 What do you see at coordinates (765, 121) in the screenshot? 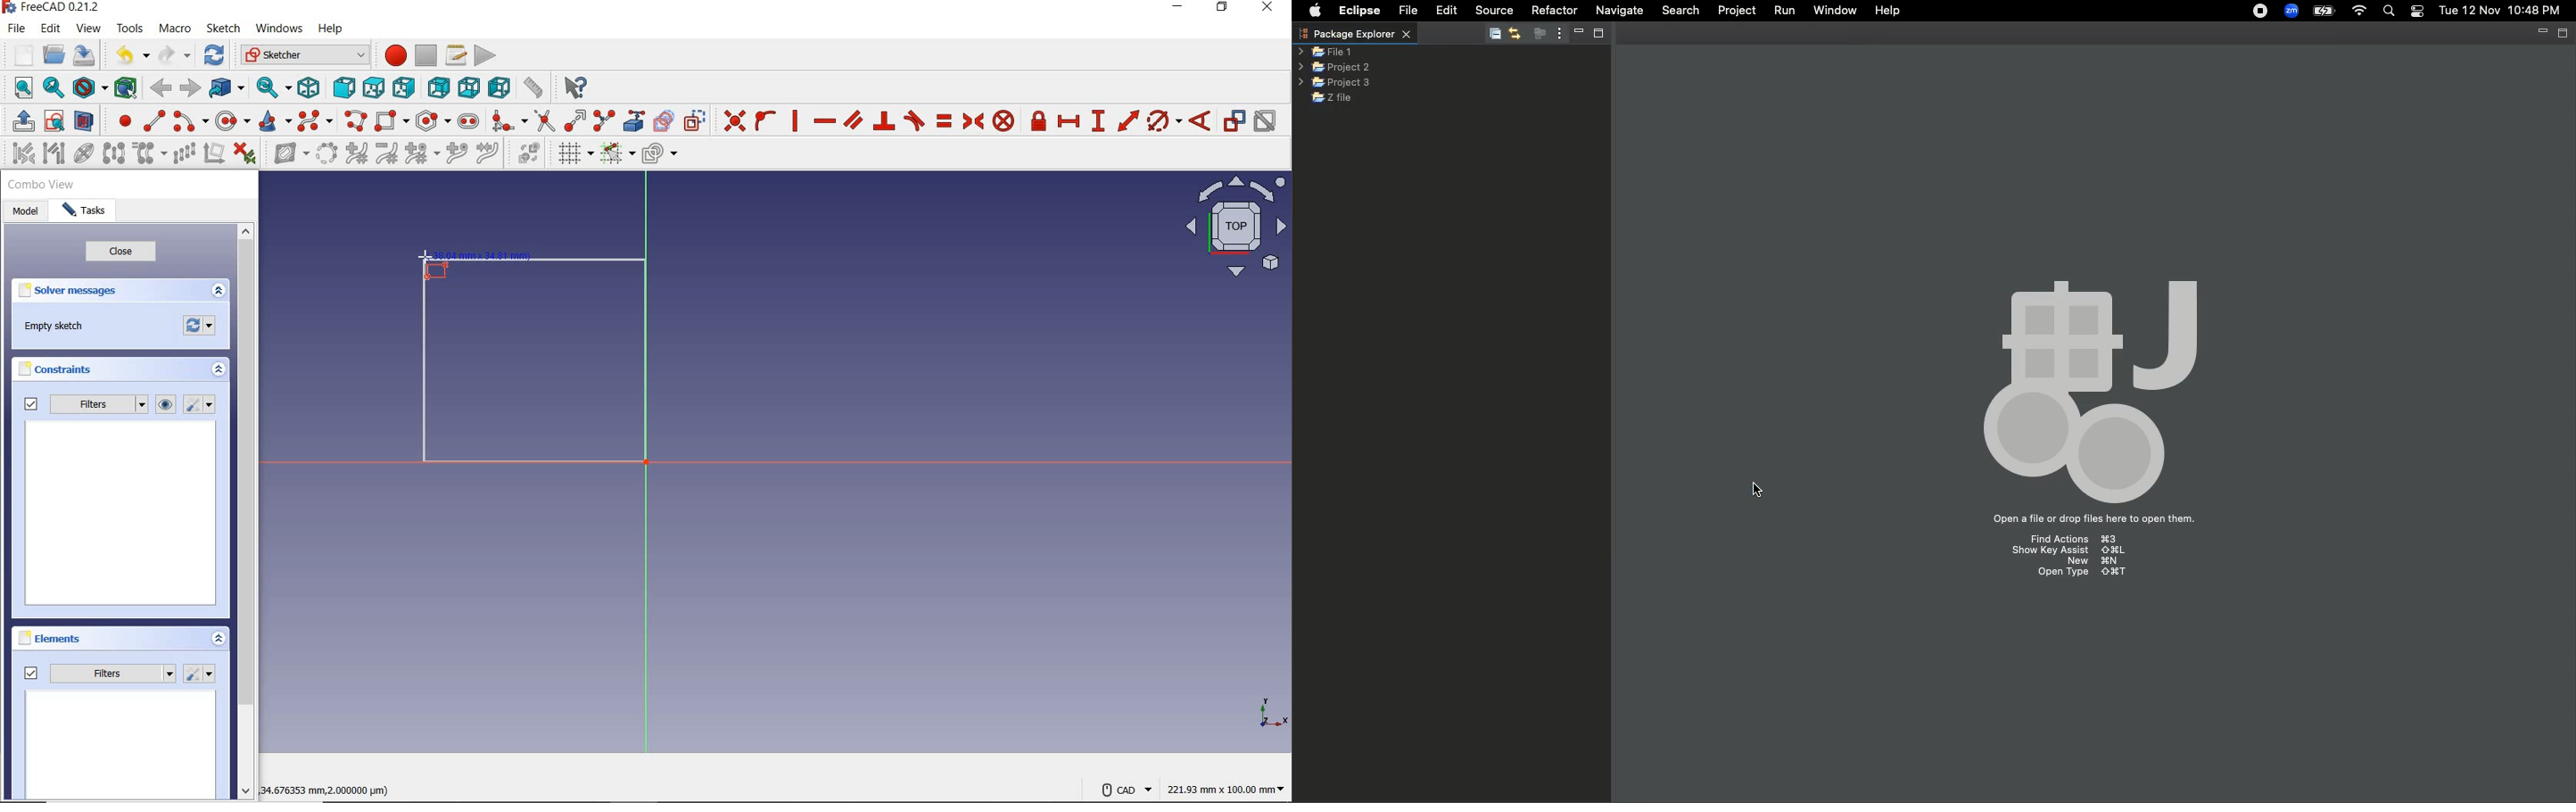
I see `constrain point onto object` at bounding box center [765, 121].